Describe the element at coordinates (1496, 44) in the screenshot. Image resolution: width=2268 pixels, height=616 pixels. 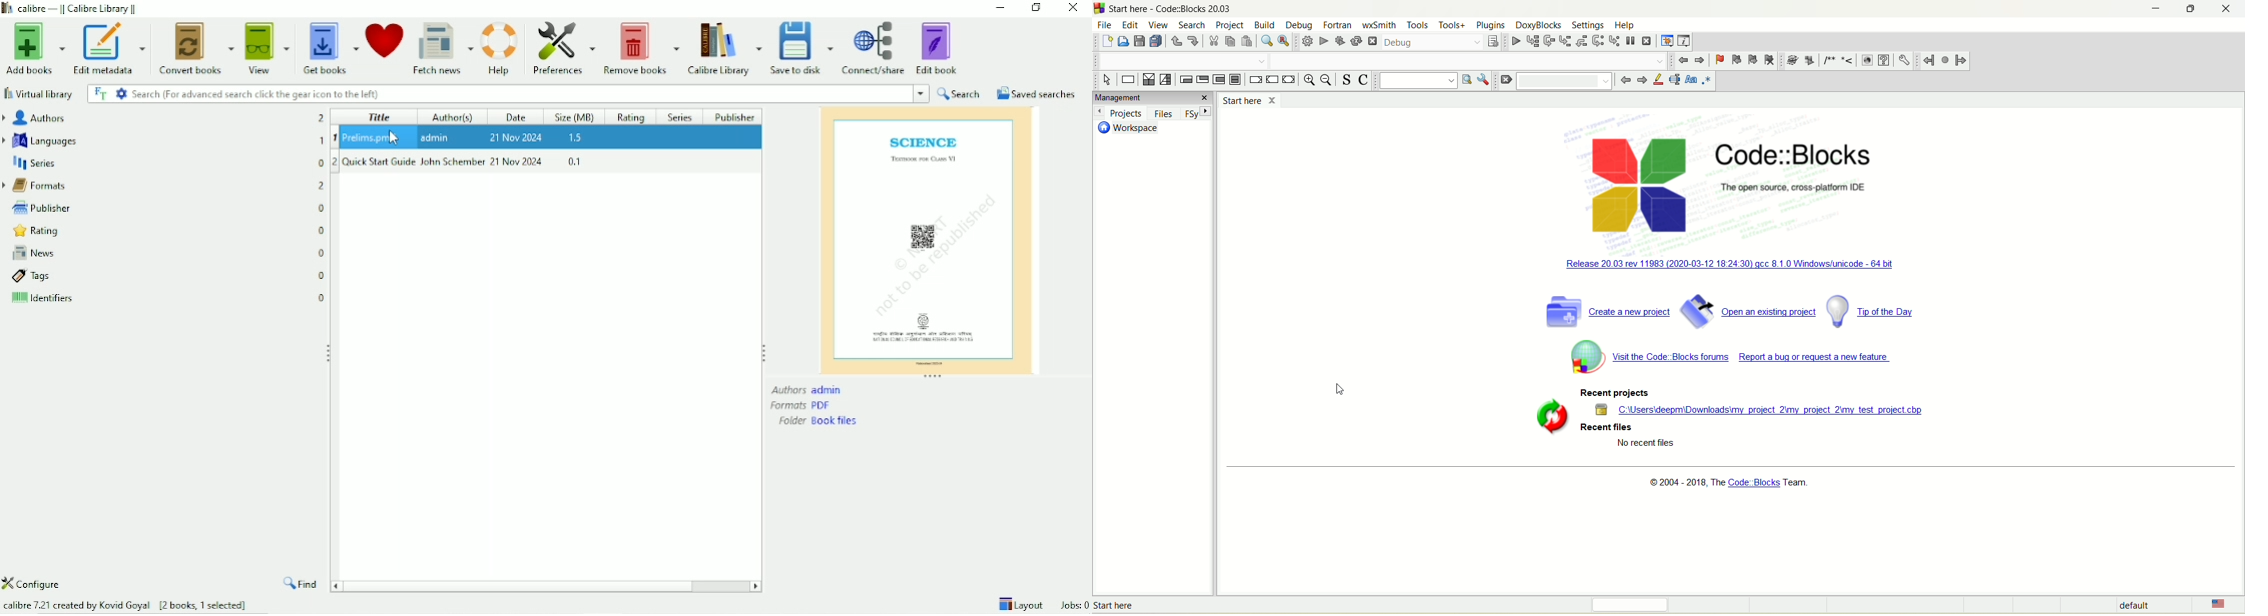
I see `select target dialog` at that location.